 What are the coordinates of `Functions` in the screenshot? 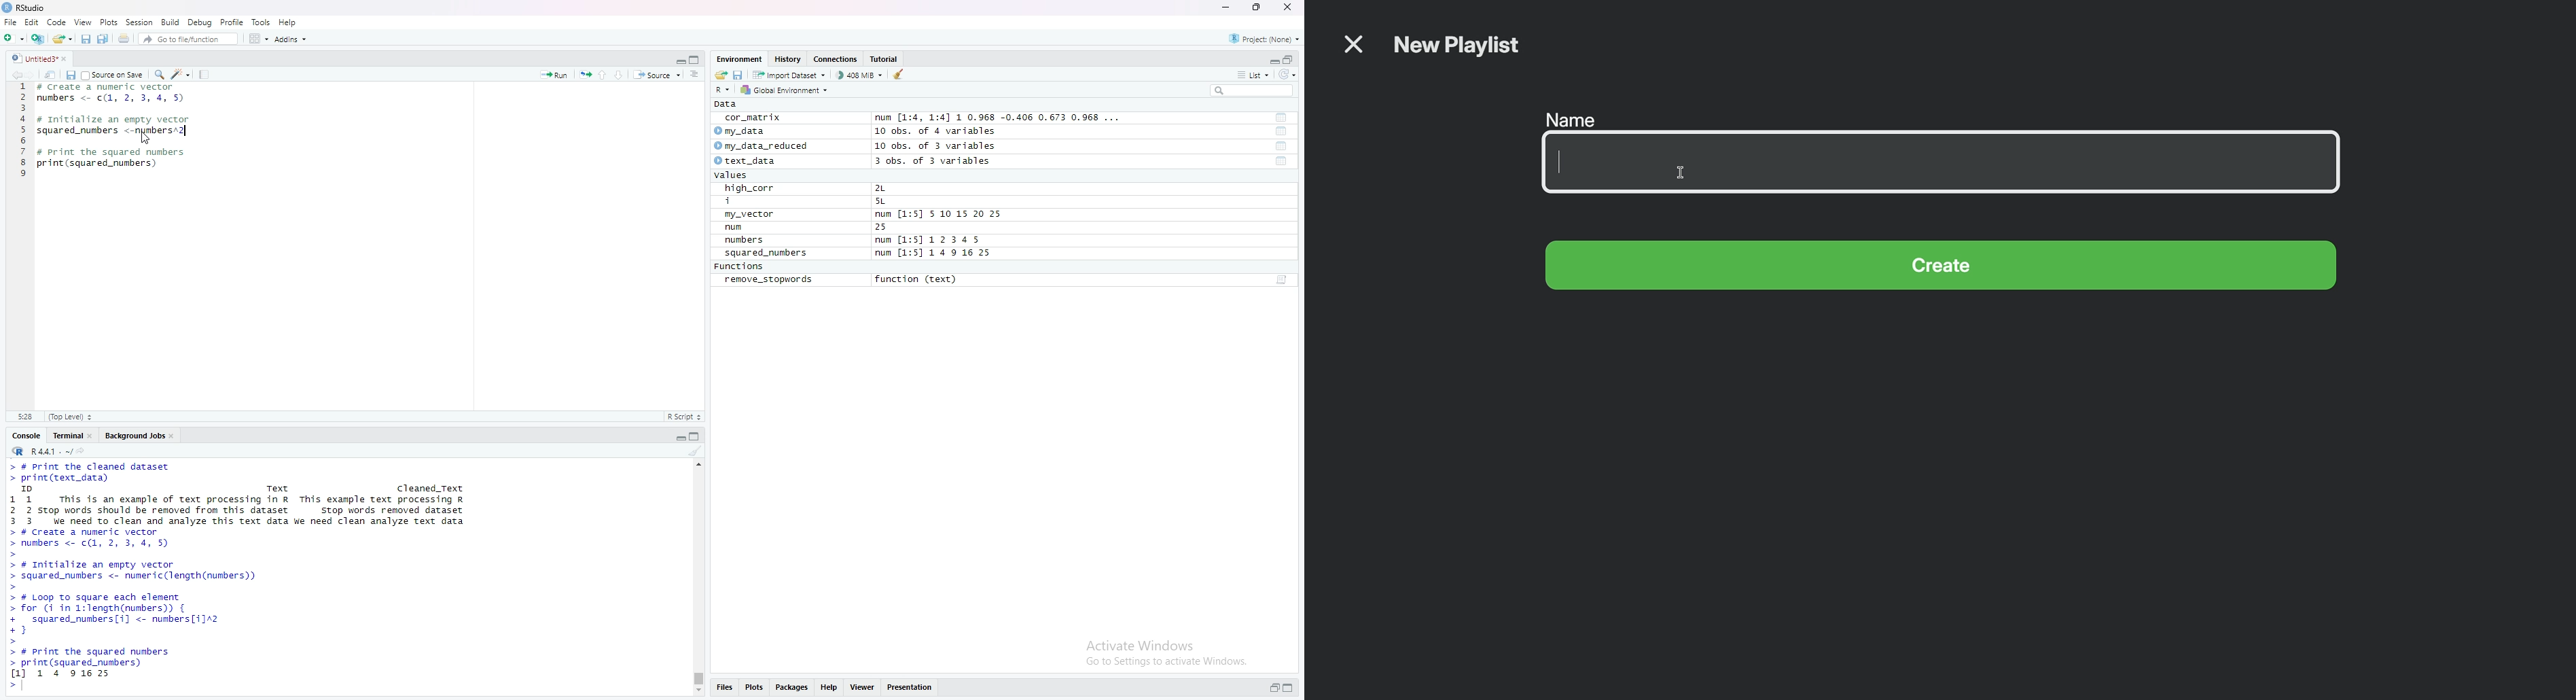 It's located at (741, 267).